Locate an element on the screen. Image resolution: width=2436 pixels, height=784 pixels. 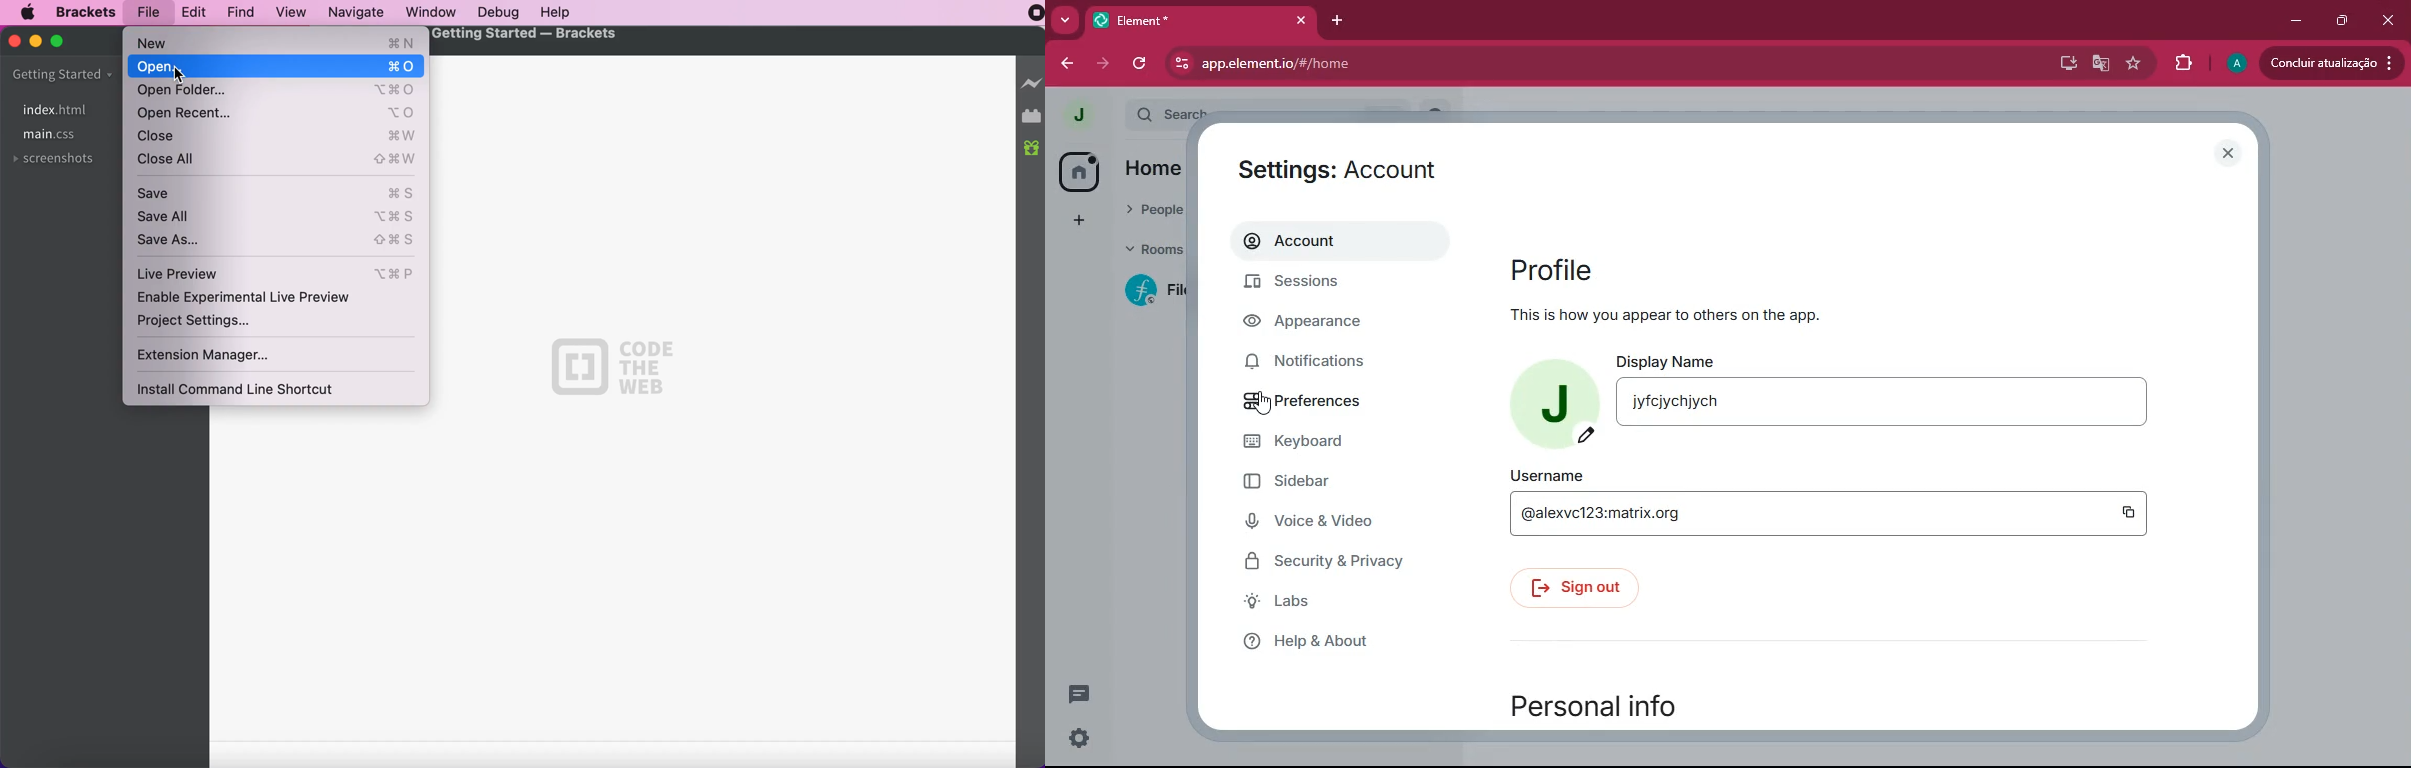
voice & video is located at coordinates (1331, 523).